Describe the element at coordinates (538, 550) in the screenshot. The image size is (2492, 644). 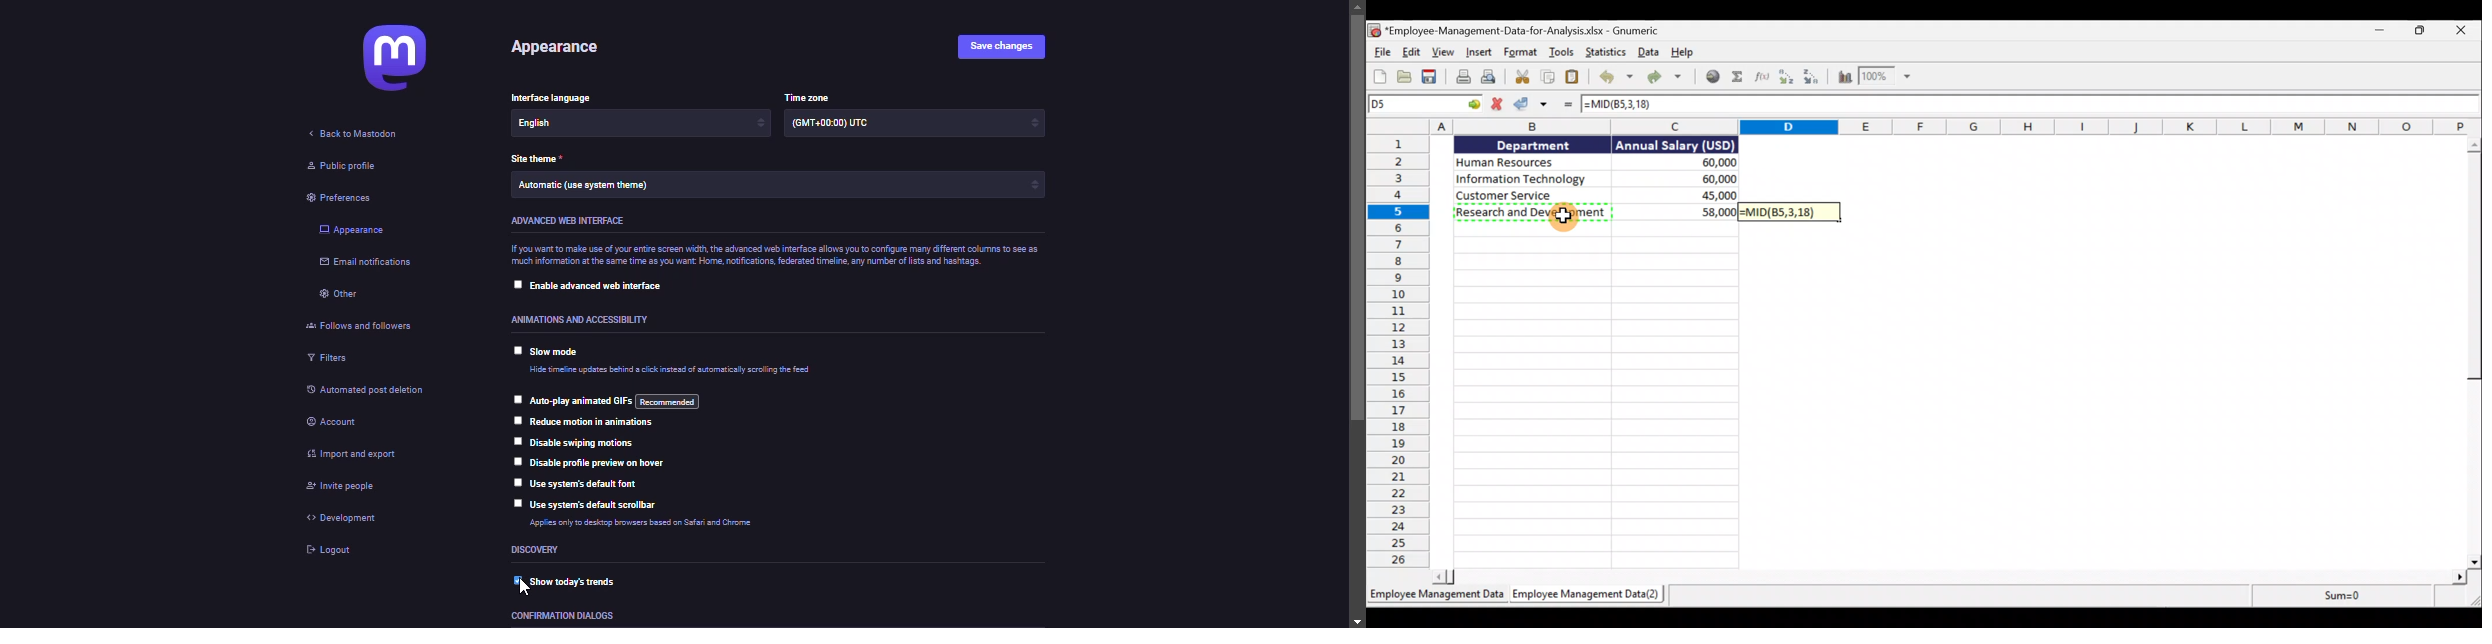
I see `discovery` at that location.